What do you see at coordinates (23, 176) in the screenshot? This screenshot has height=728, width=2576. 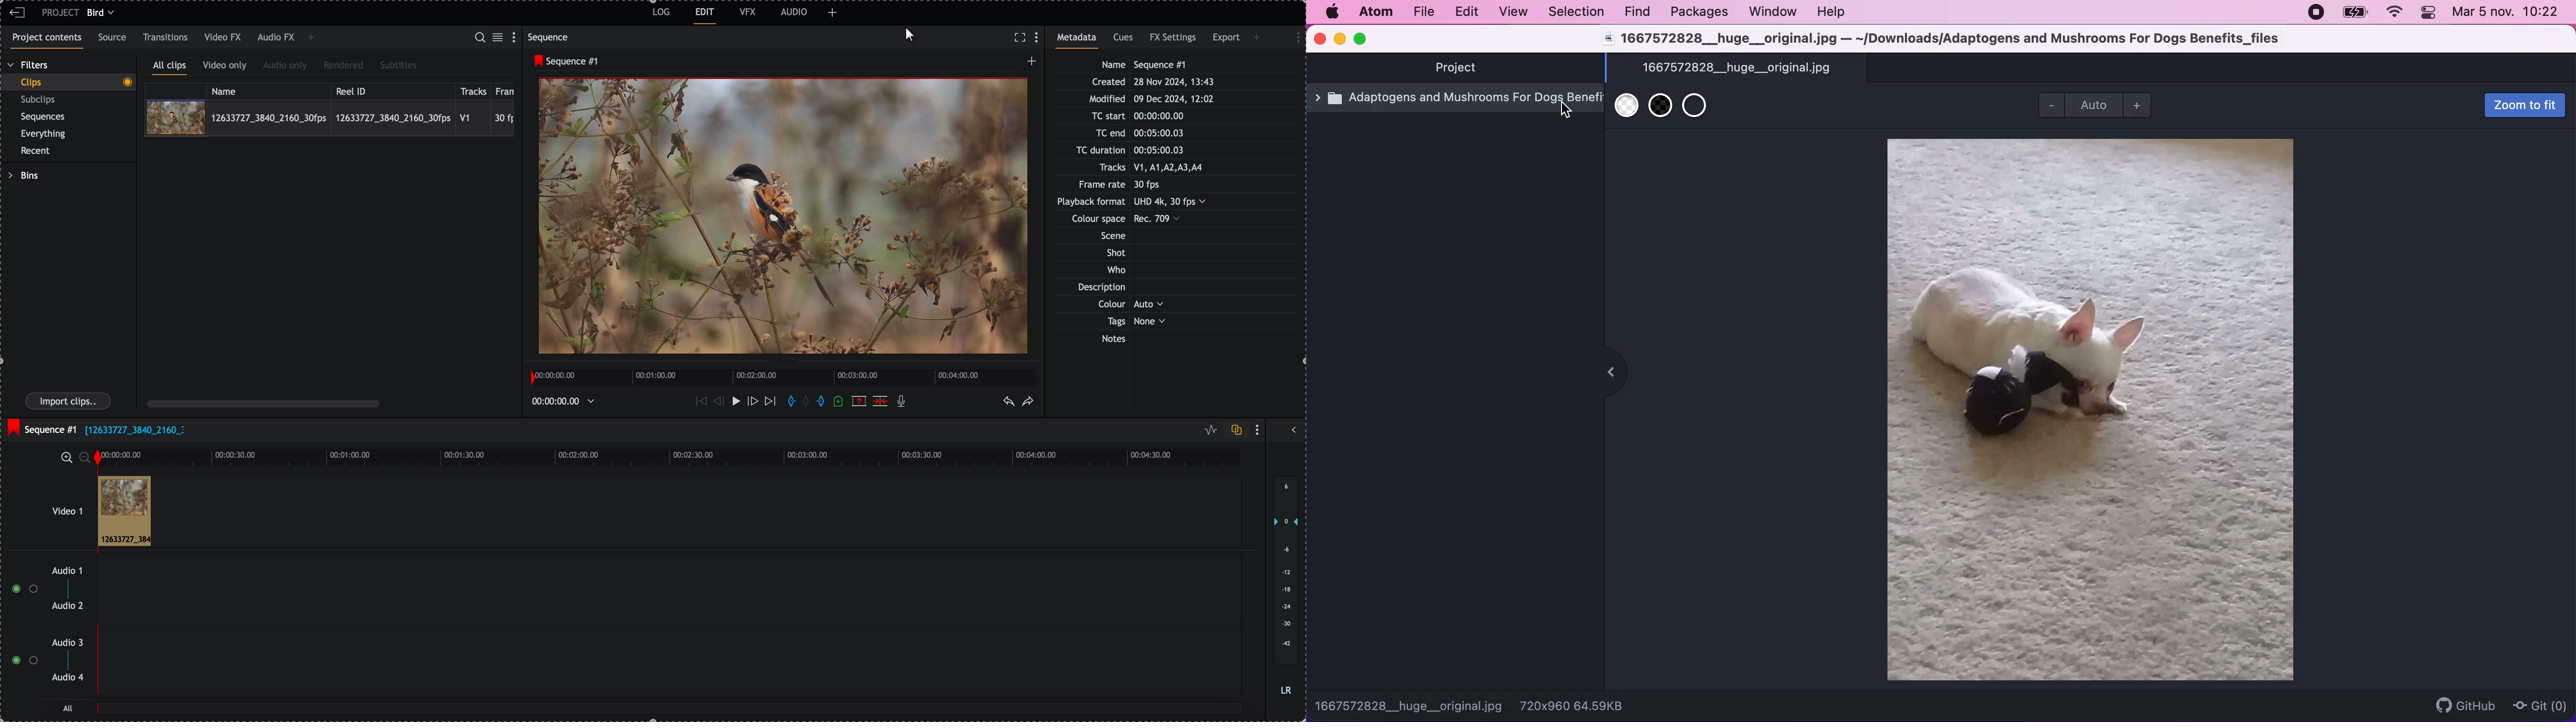 I see `bins` at bounding box center [23, 176].